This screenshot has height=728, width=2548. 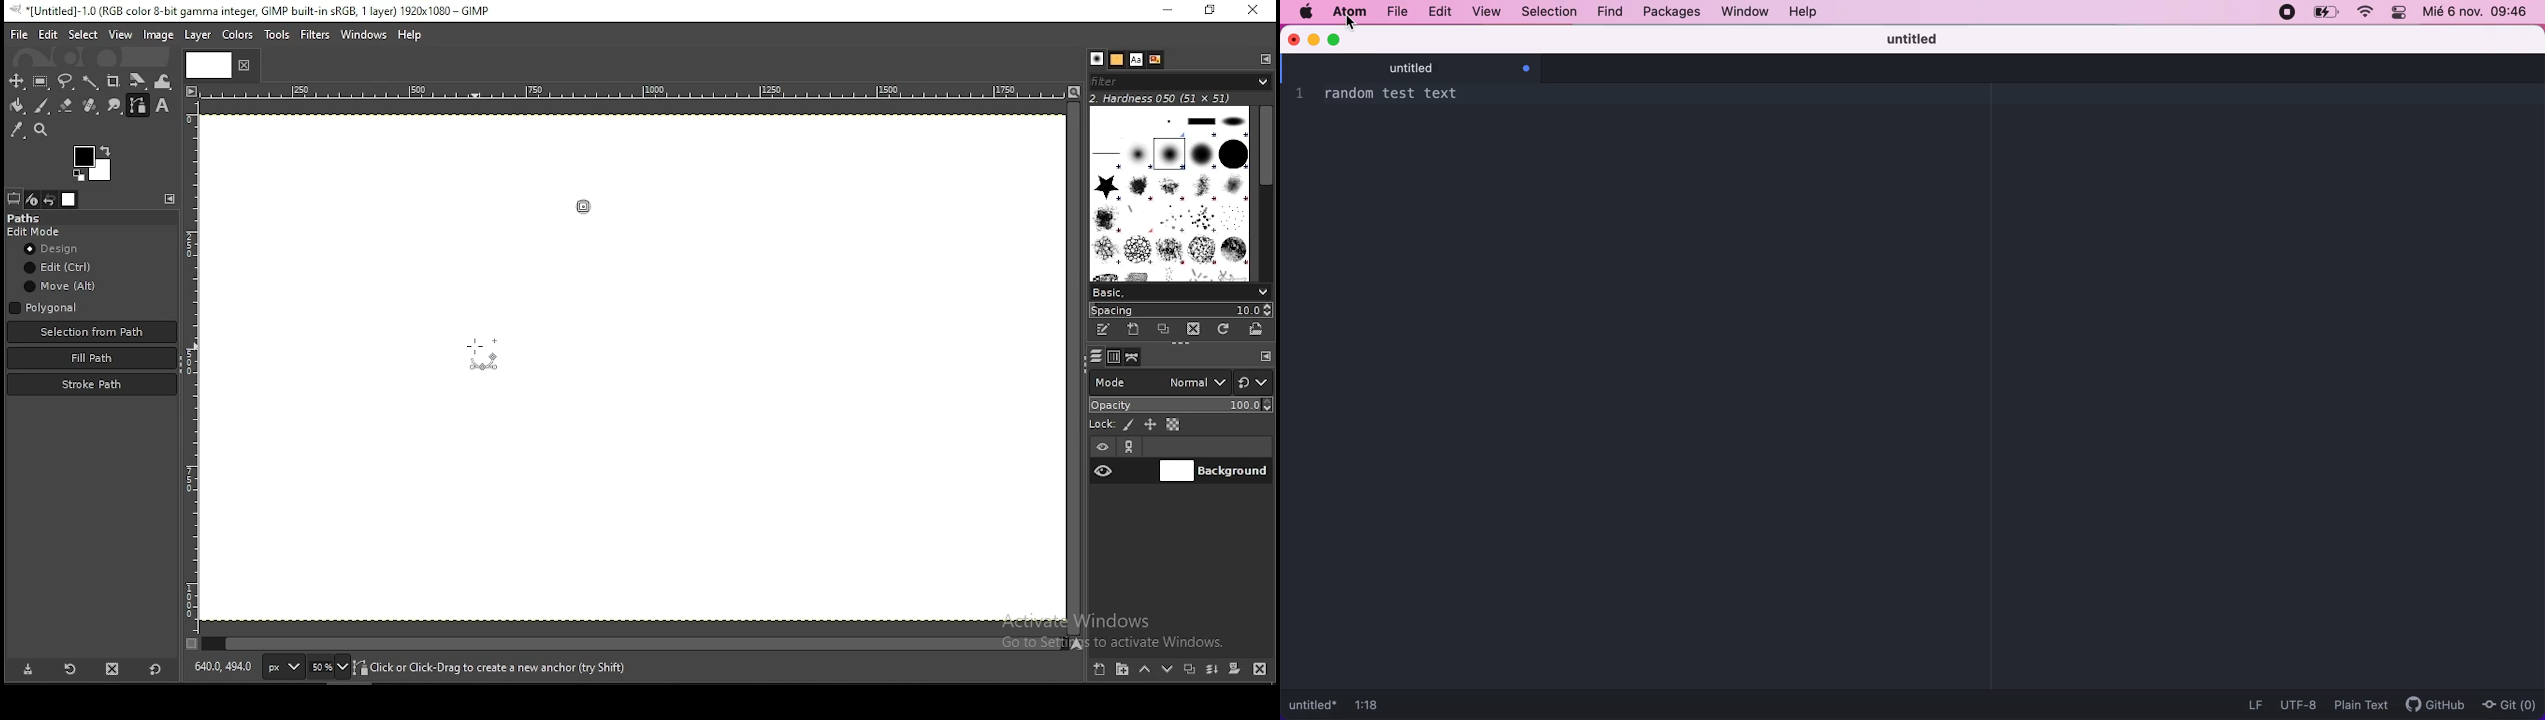 What do you see at coordinates (1102, 423) in the screenshot?
I see `lock` at bounding box center [1102, 423].